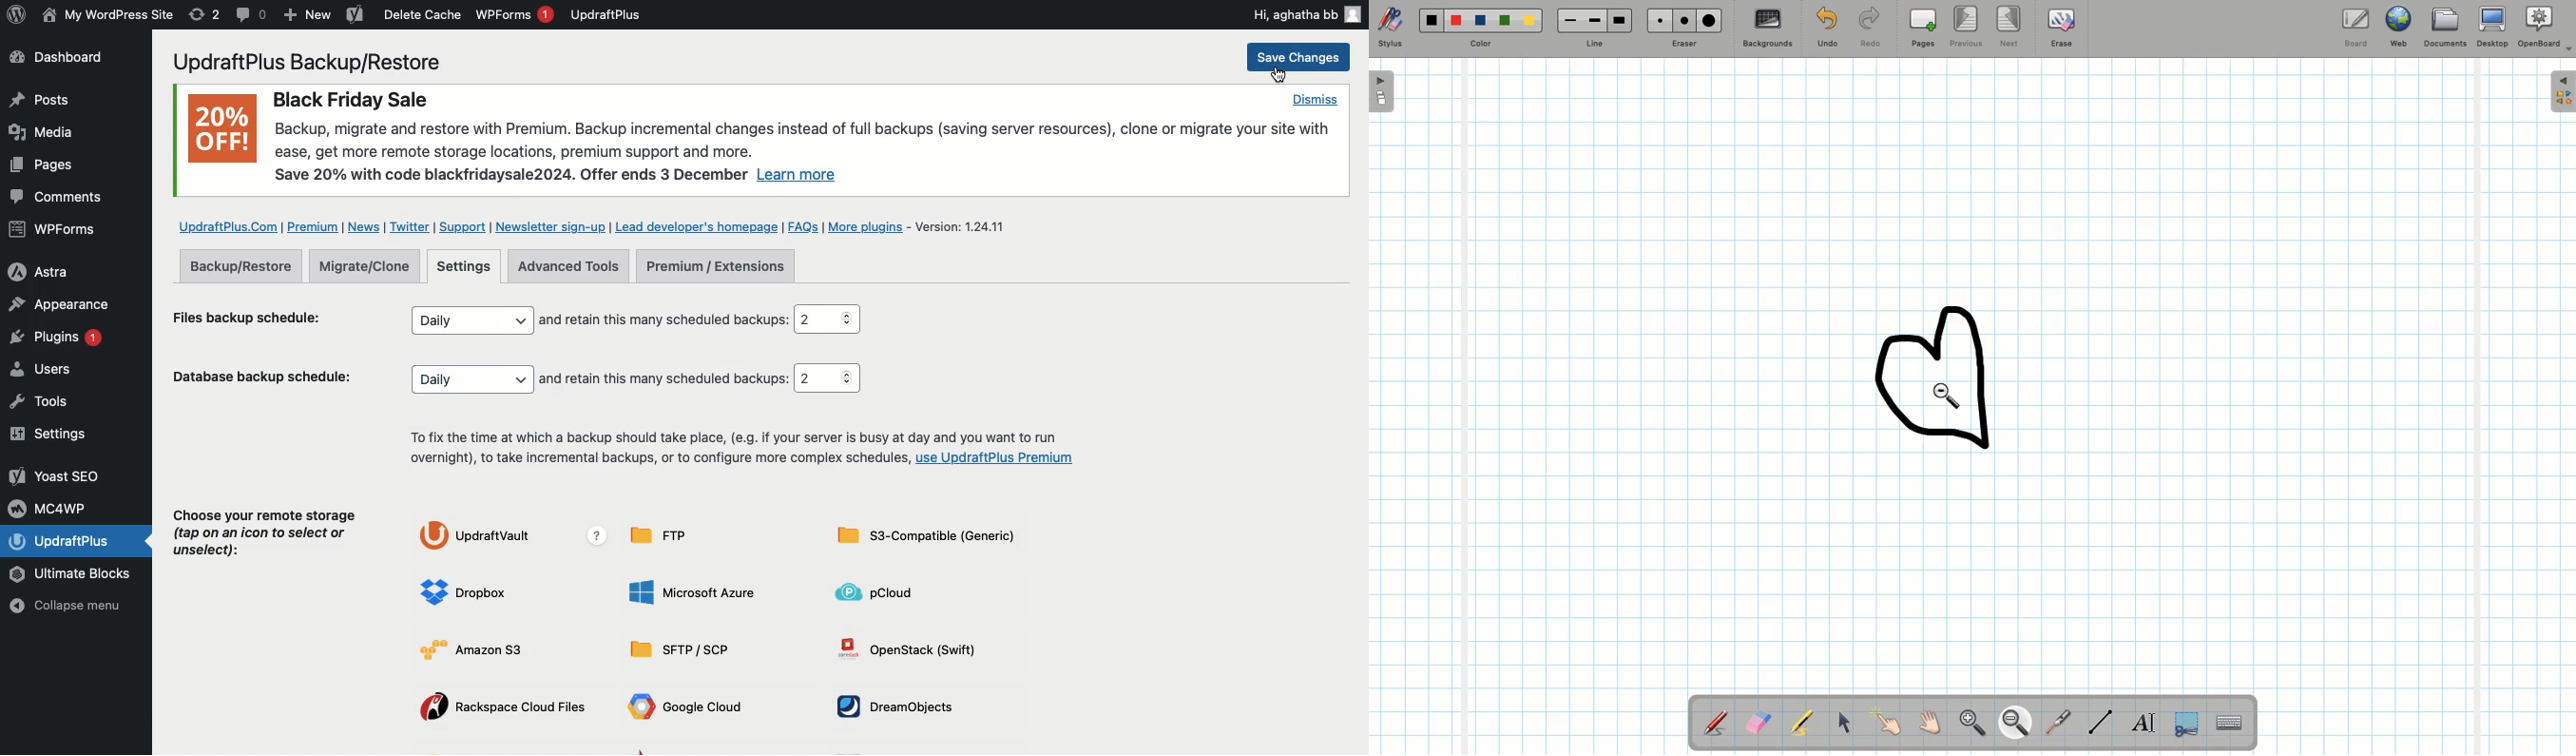 The width and height of the screenshot is (2576, 756). Describe the element at coordinates (514, 14) in the screenshot. I see `WPForms 1` at that location.